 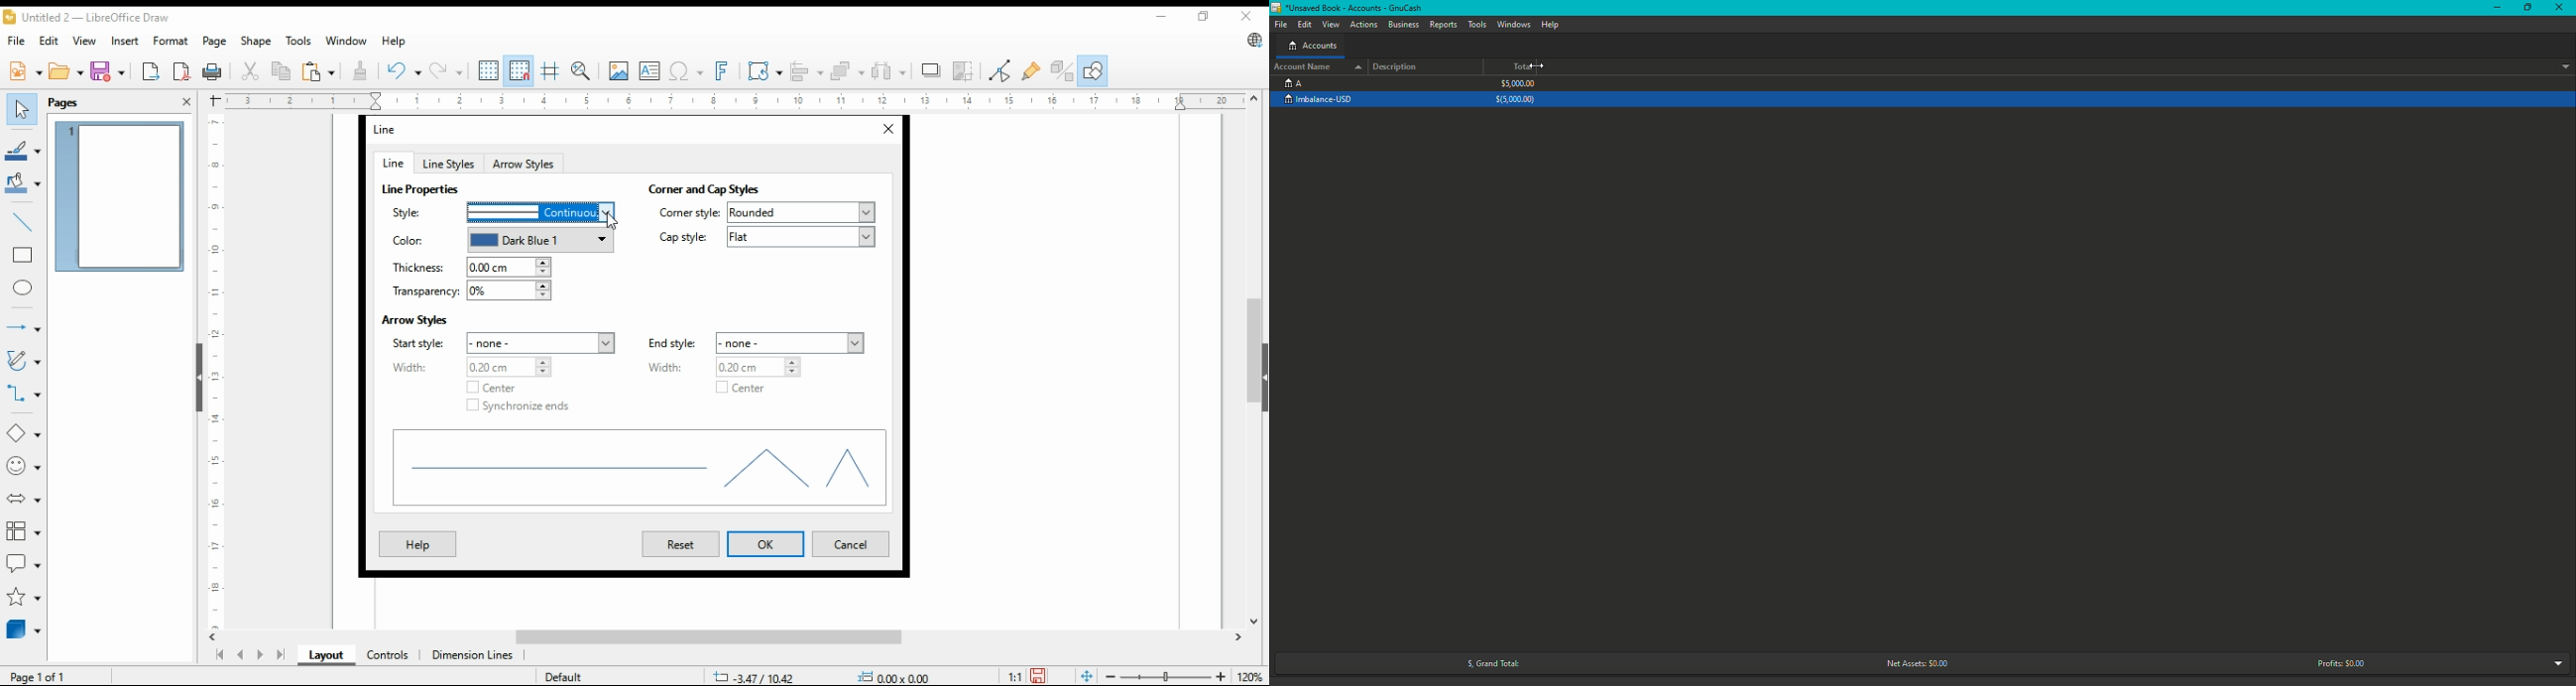 I want to click on flowchart, so click(x=25, y=531).